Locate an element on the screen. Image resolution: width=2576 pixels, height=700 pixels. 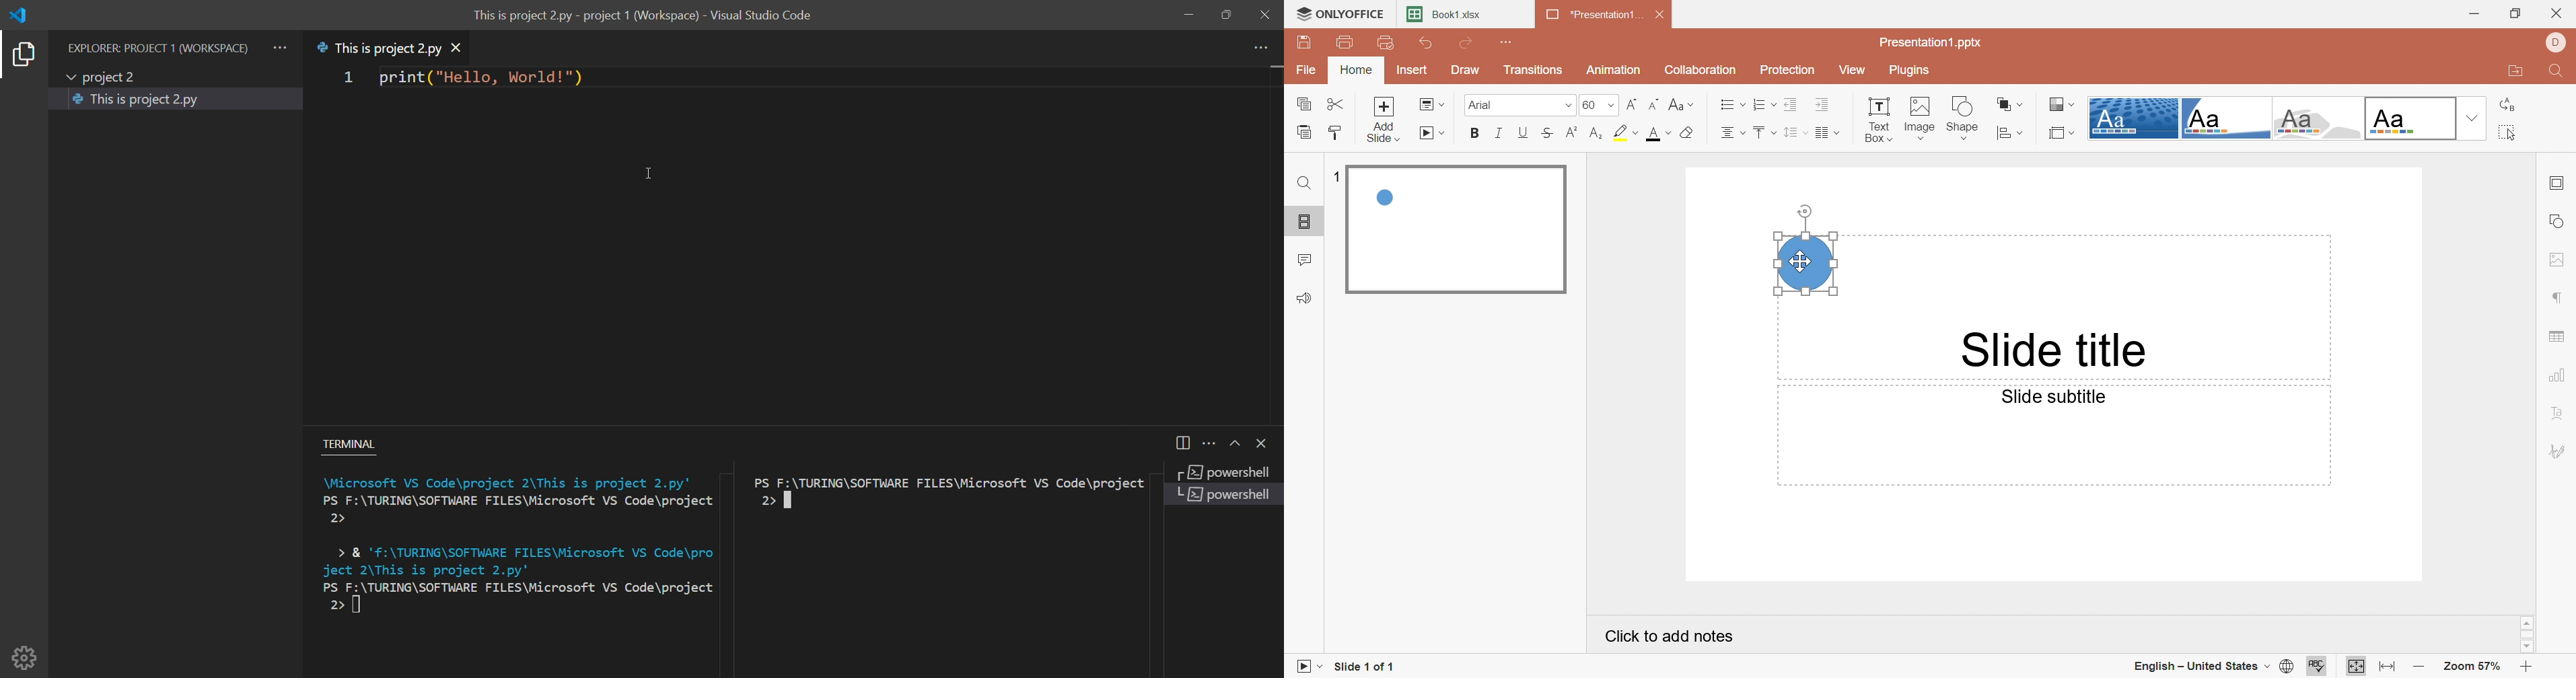
Paragrah settings is located at coordinates (2559, 296).